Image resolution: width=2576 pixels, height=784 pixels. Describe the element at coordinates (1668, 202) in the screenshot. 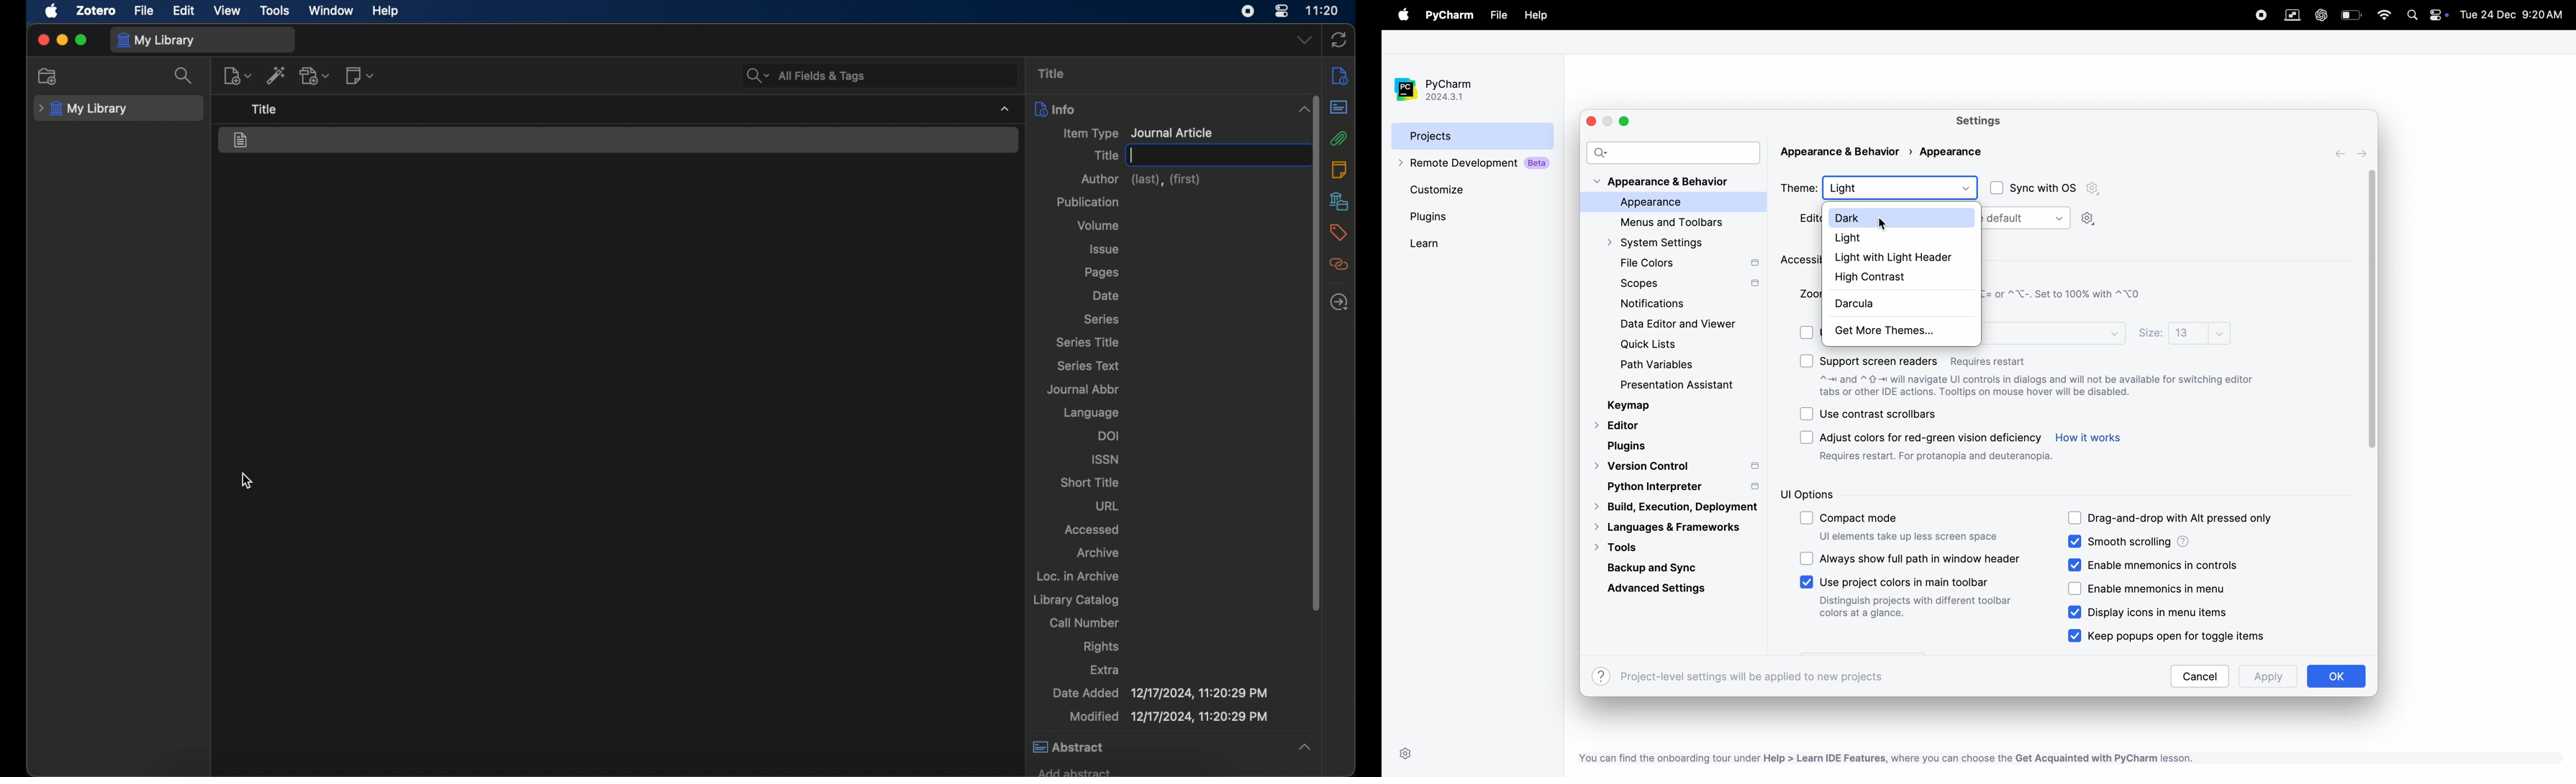

I see `apperance` at that location.